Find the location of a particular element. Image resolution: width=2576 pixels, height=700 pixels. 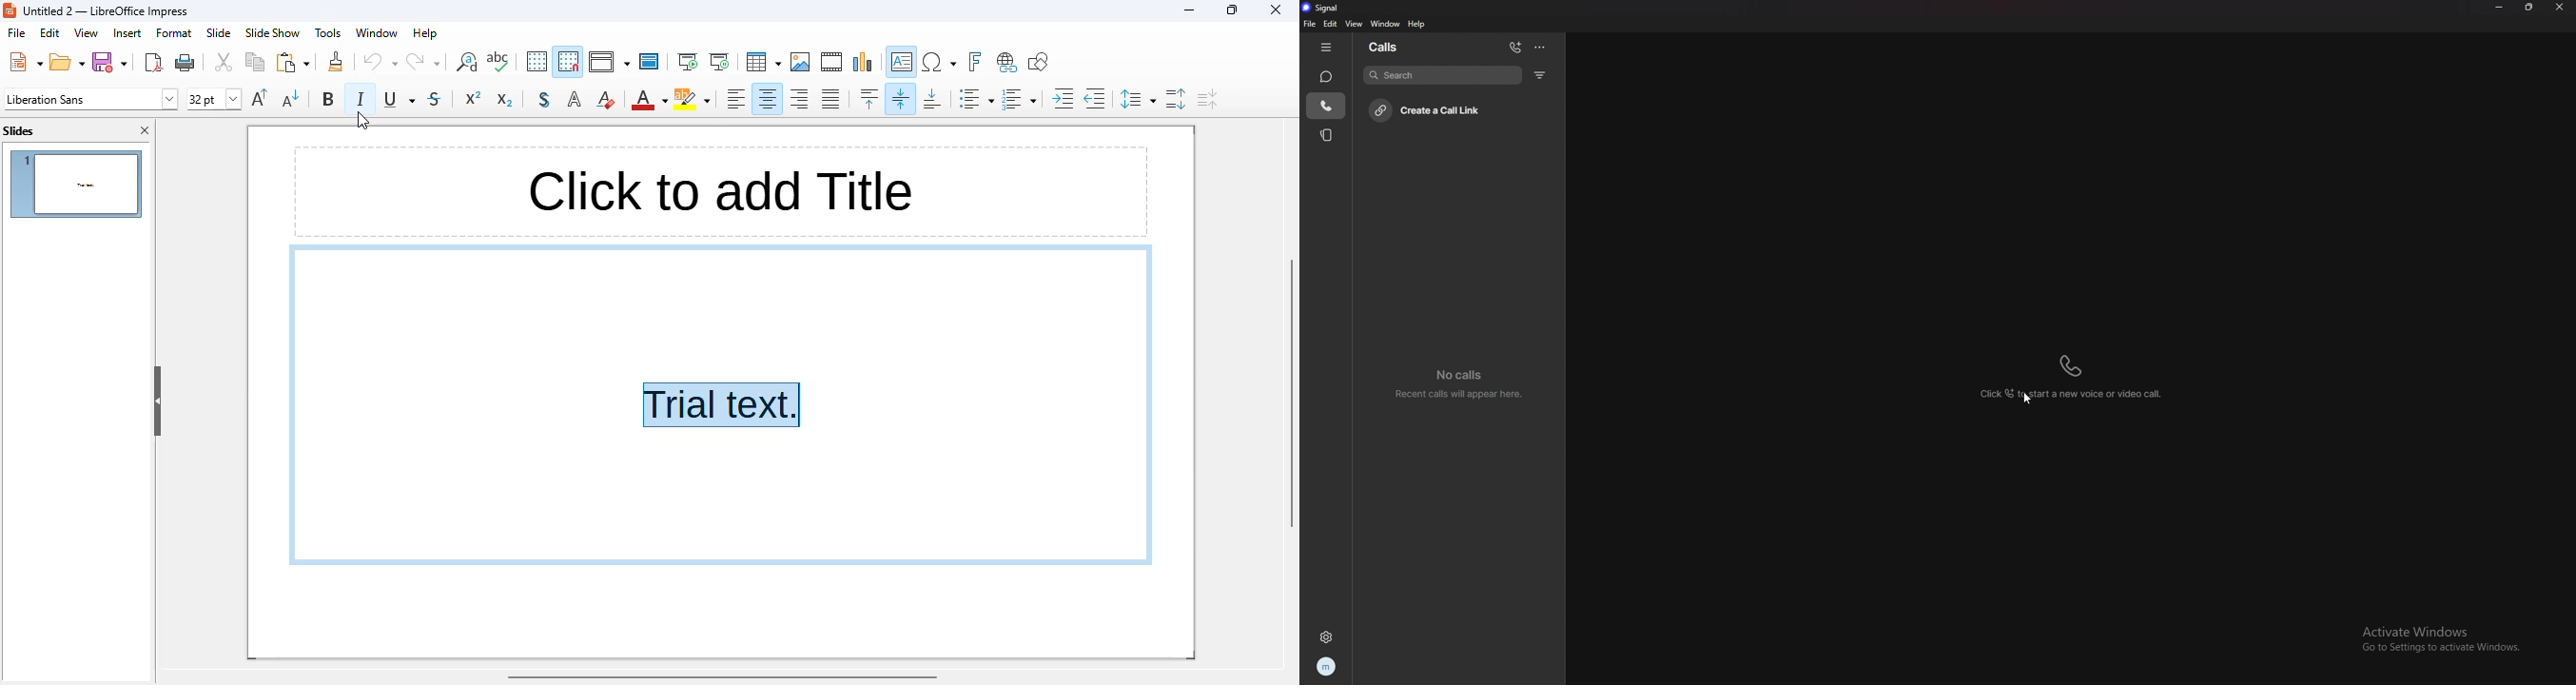

center vertically is located at coordinates (902, 98).